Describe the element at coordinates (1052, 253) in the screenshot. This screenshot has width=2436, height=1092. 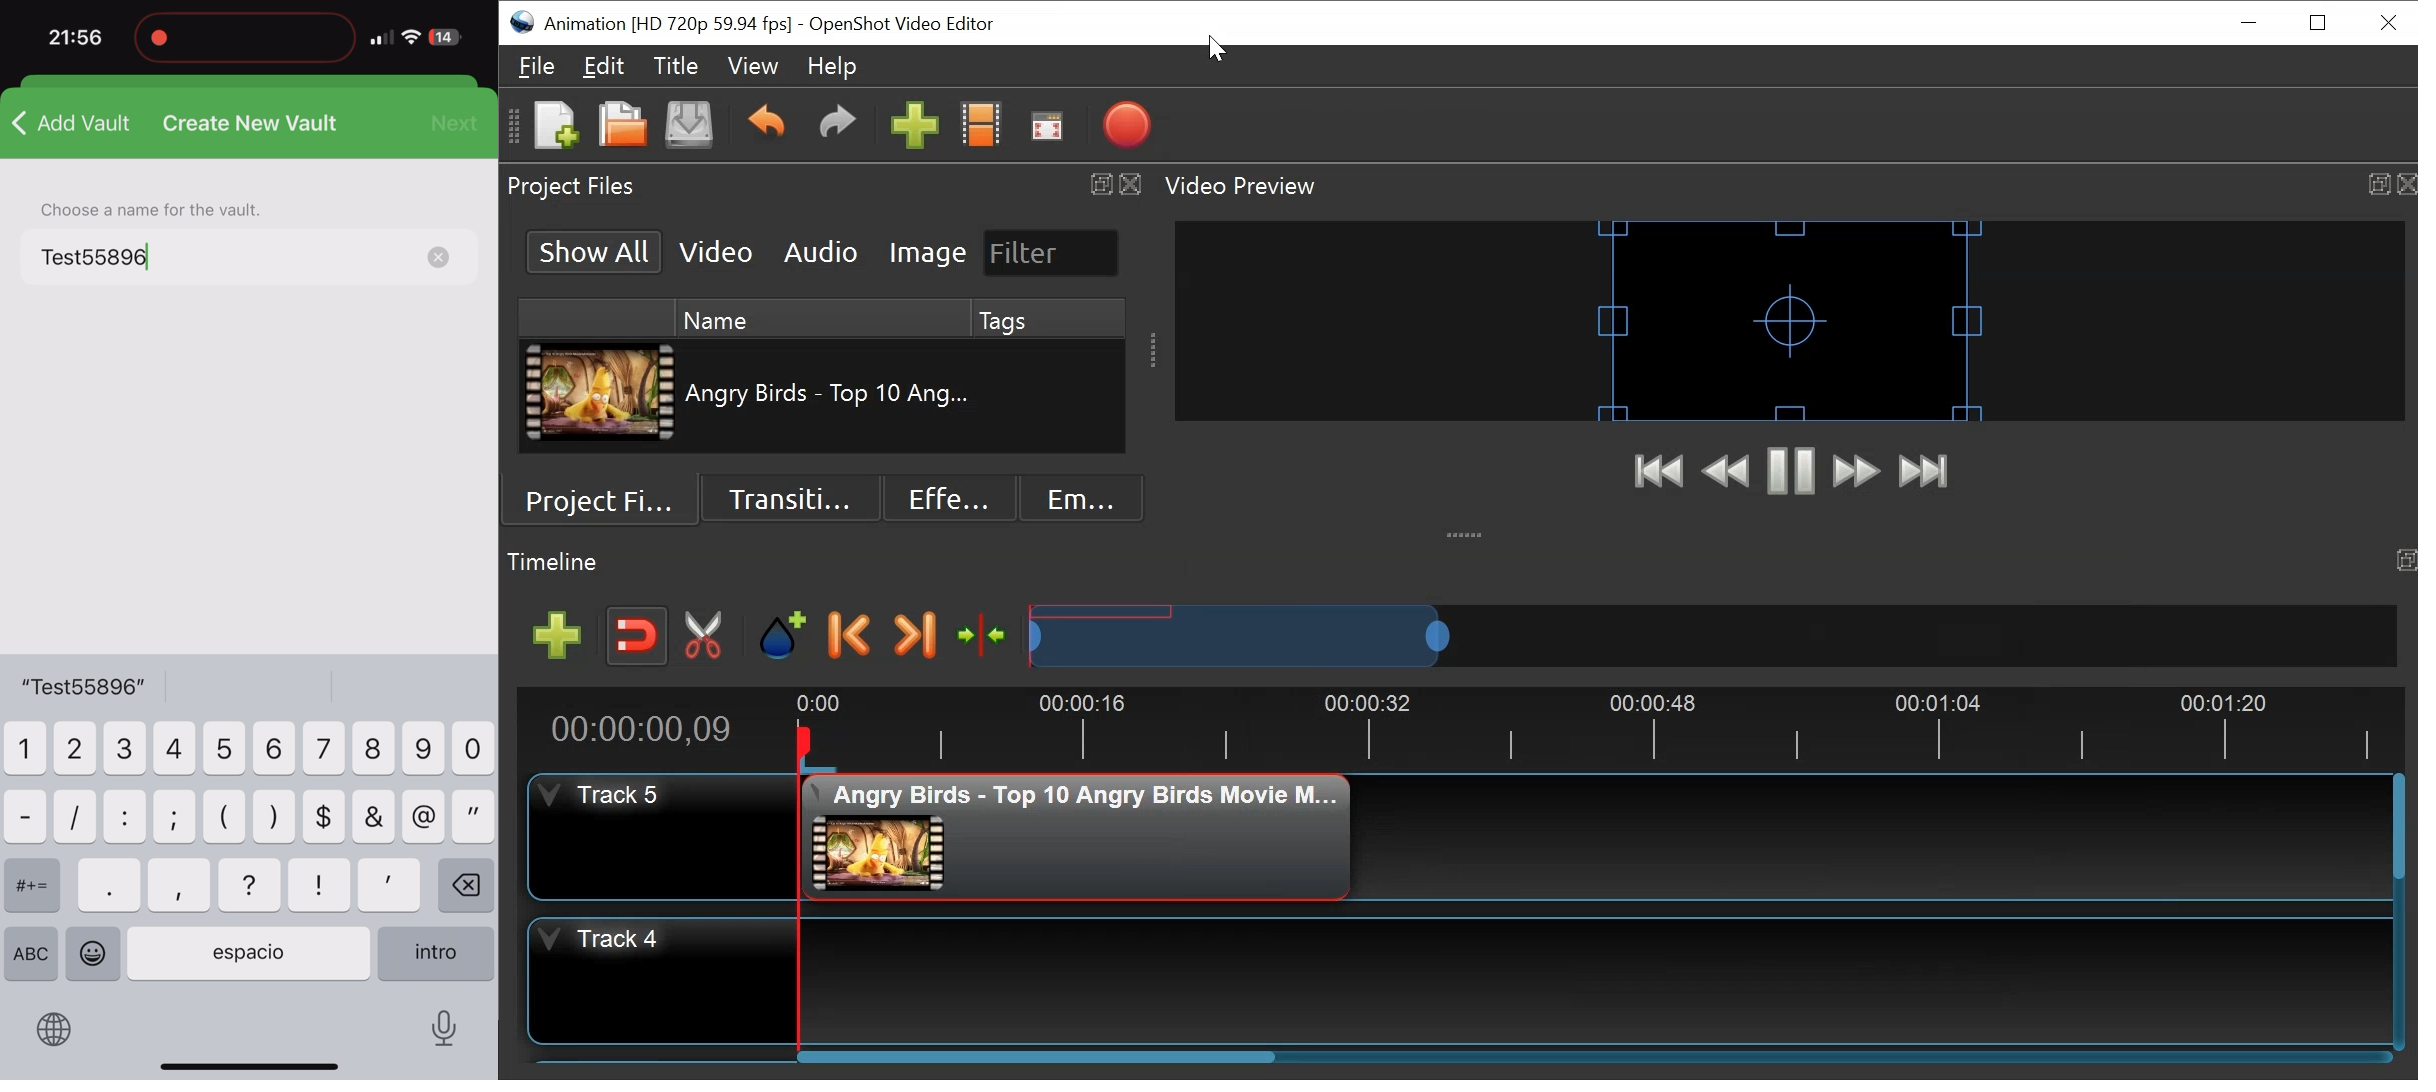
I see `Filter` at that location.